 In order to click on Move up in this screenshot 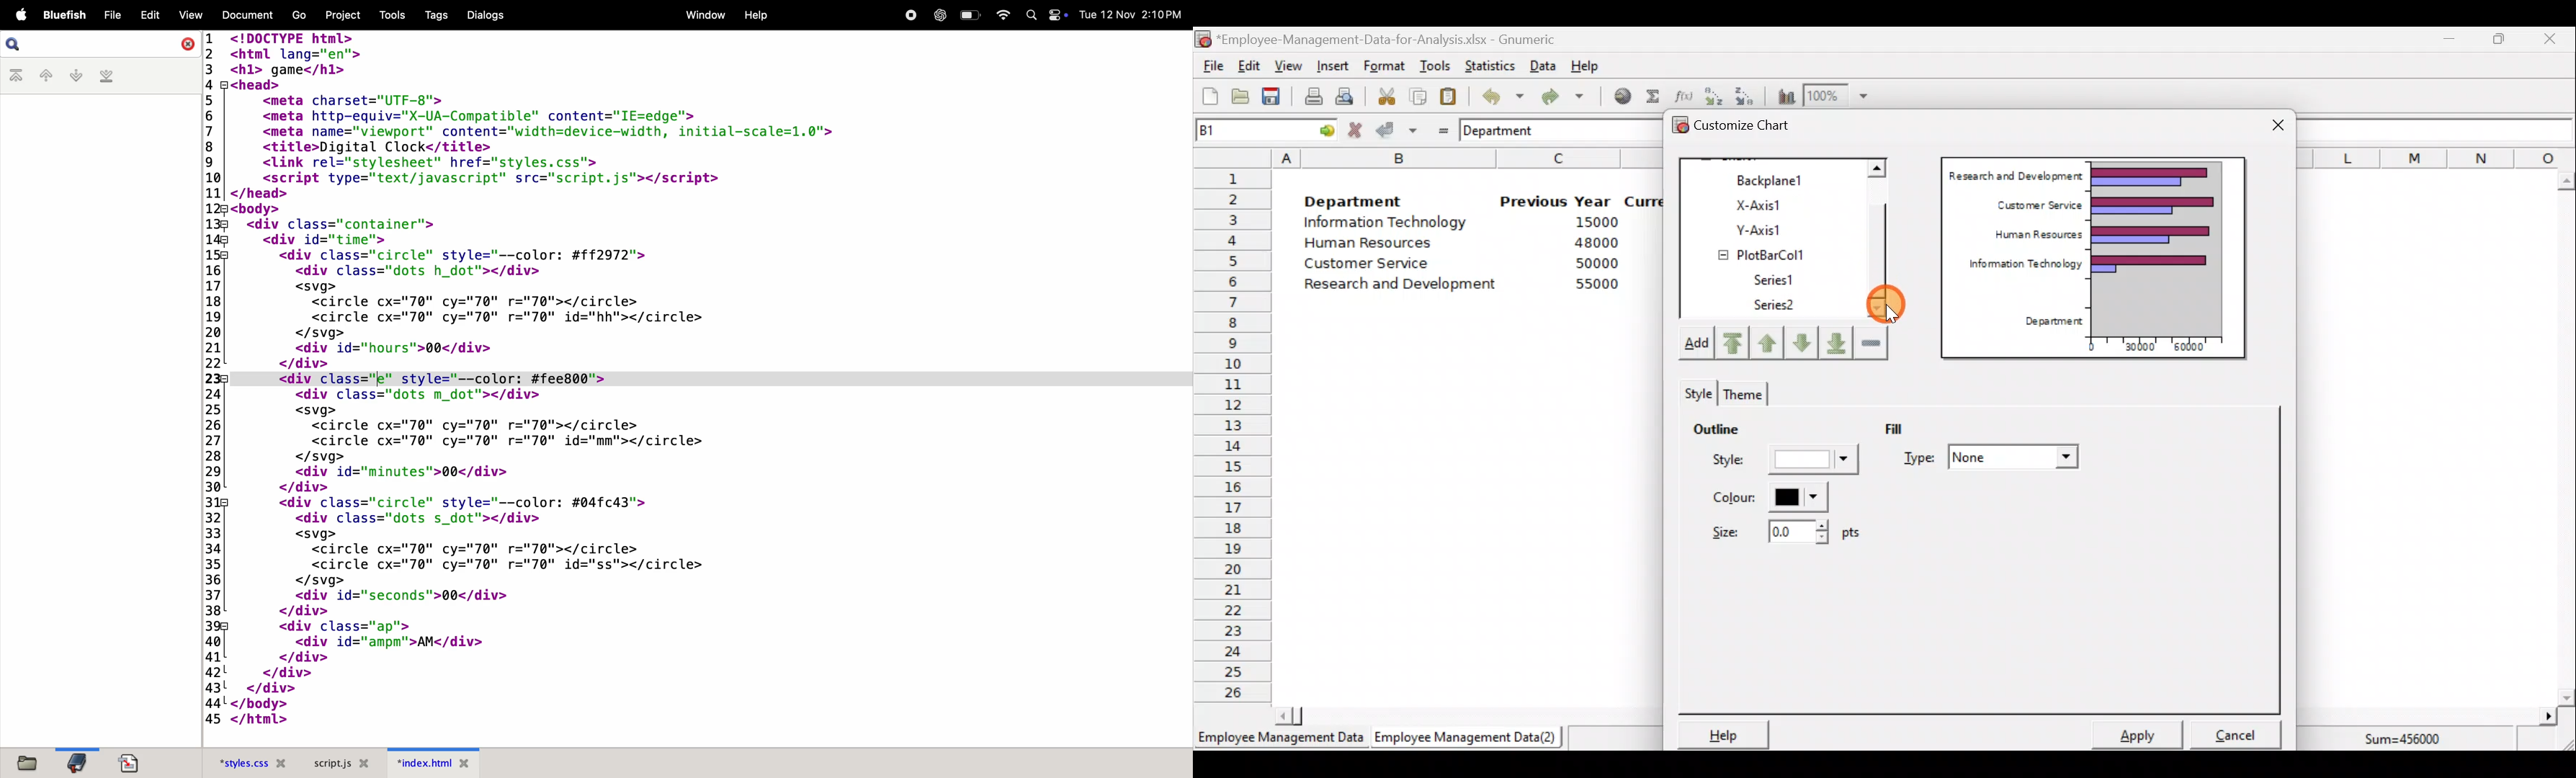, I will do `click(1767, 341)`.